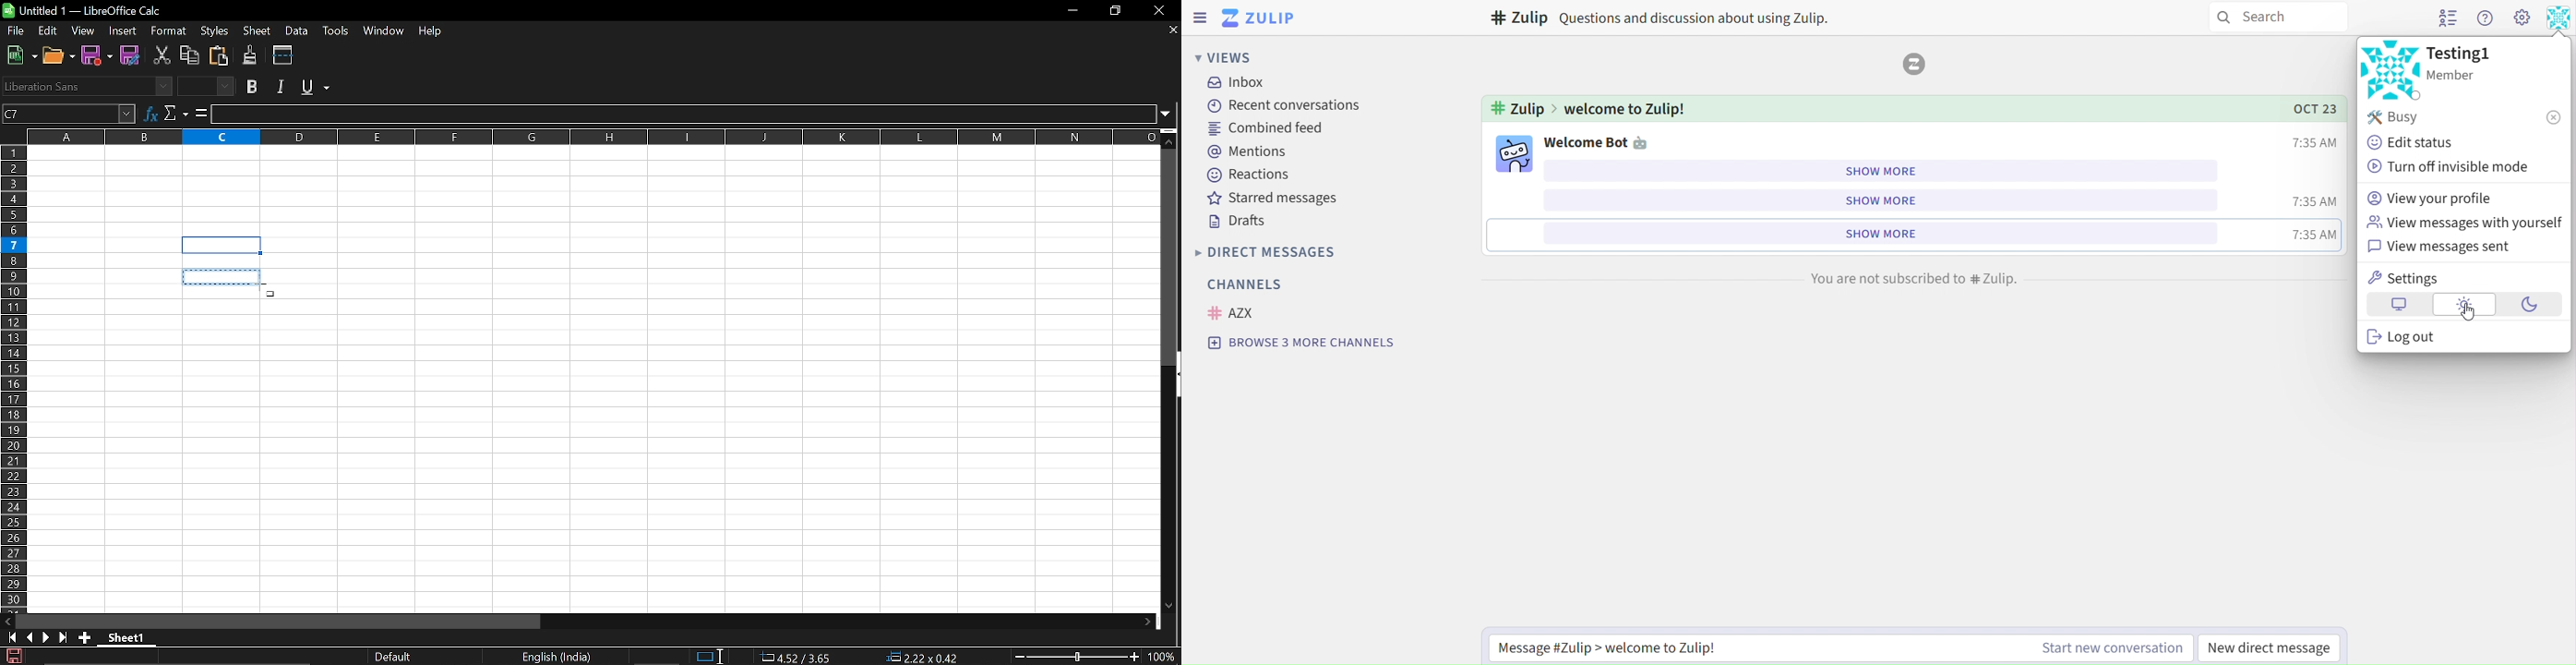  I want to click on browse 3 more channels, so click(1304, 344).